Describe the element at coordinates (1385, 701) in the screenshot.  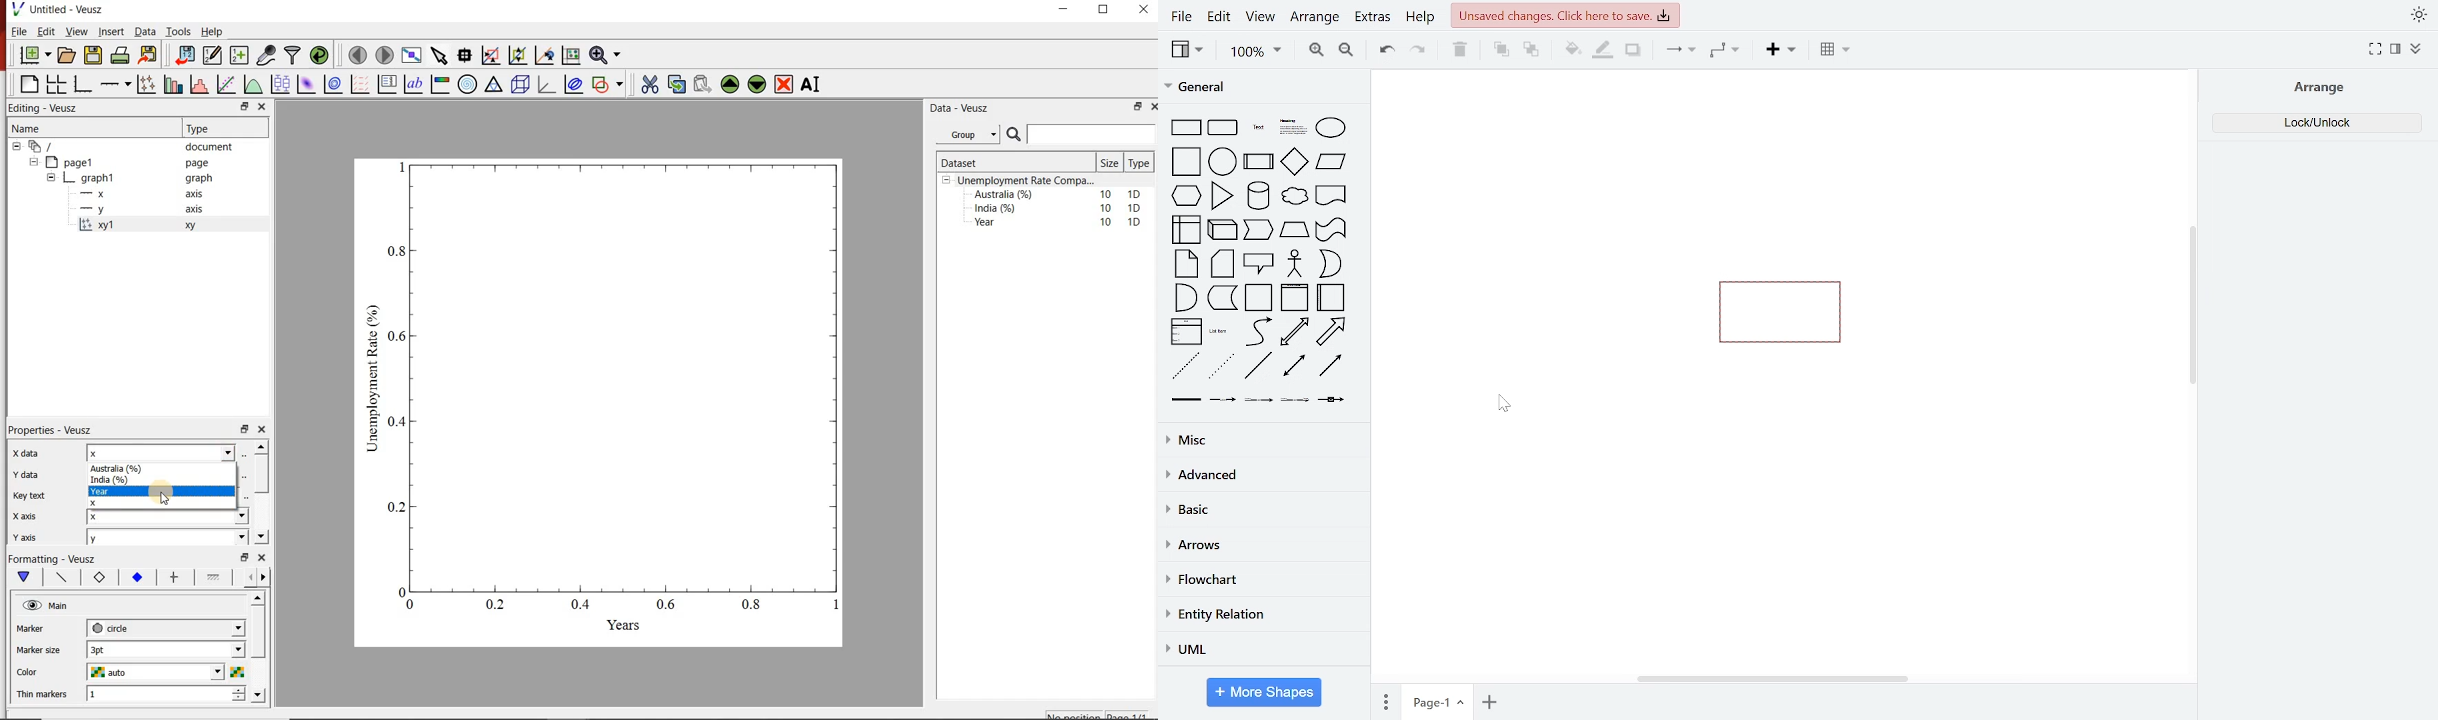
I see `pages` at that location.